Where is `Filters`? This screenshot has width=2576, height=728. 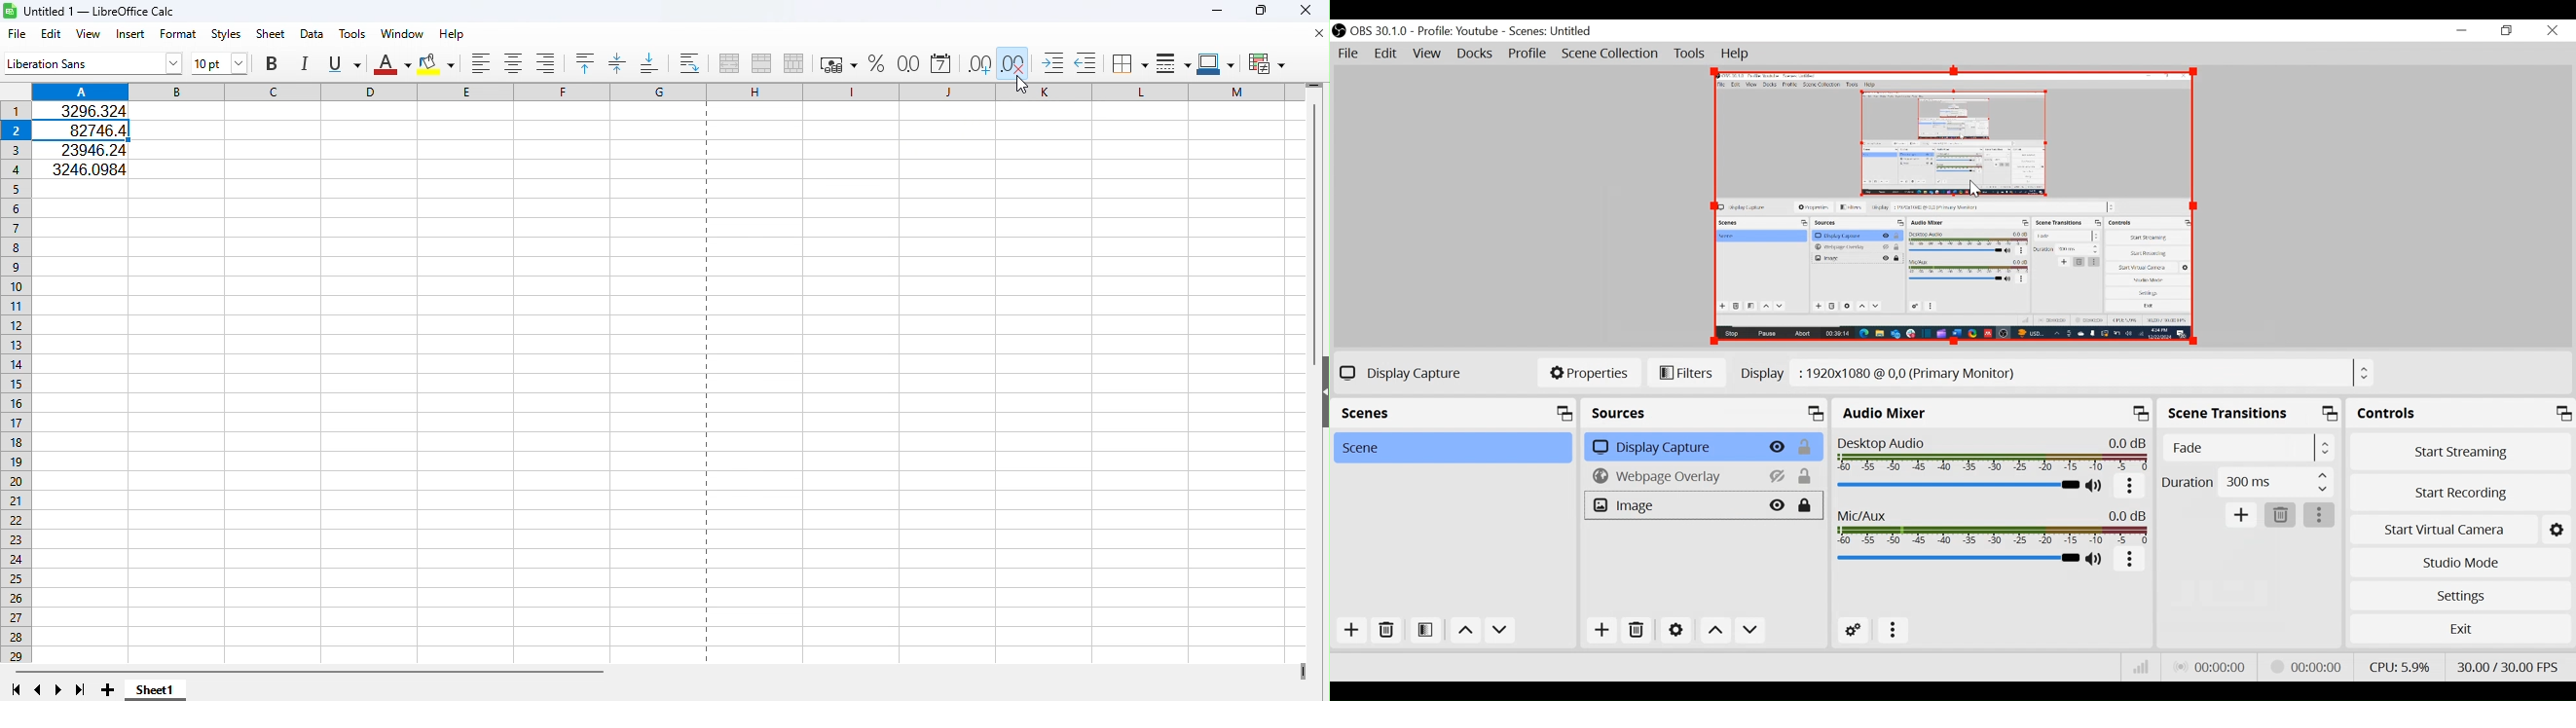 Filters is located at coordinates (1687, 373).